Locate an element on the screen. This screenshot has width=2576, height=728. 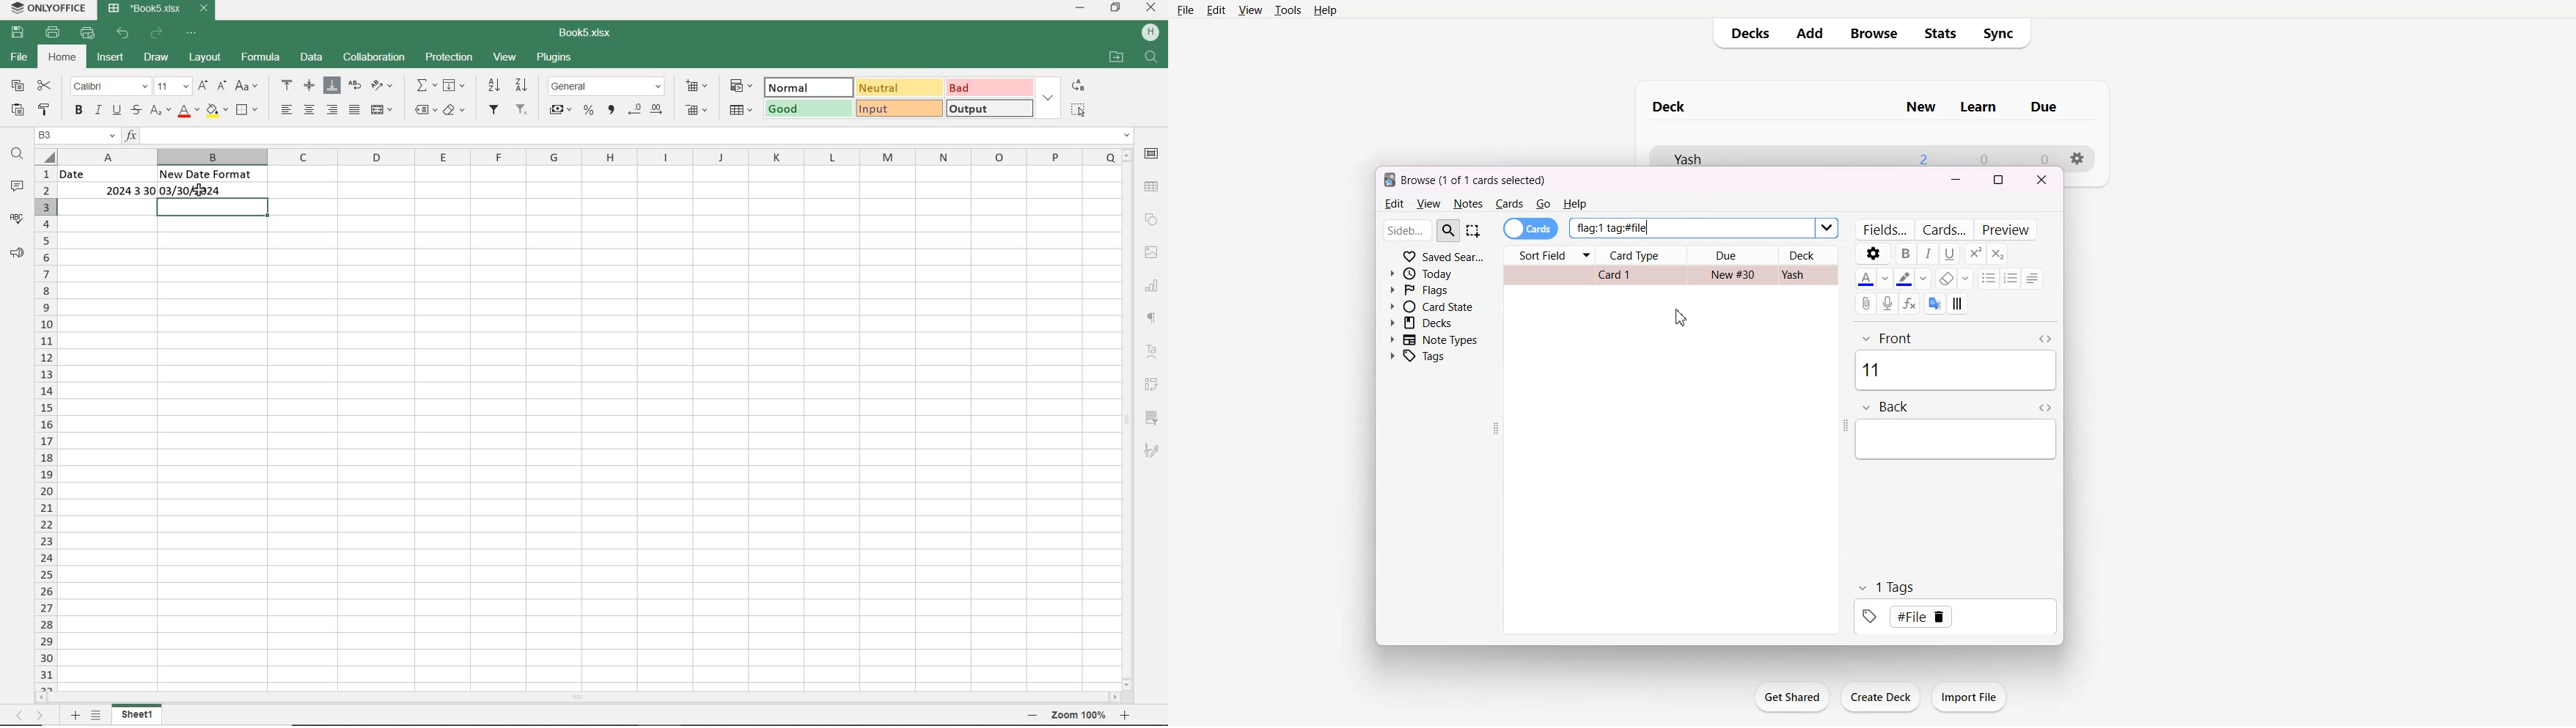
Search bar is located at coordinates (1420, 230).